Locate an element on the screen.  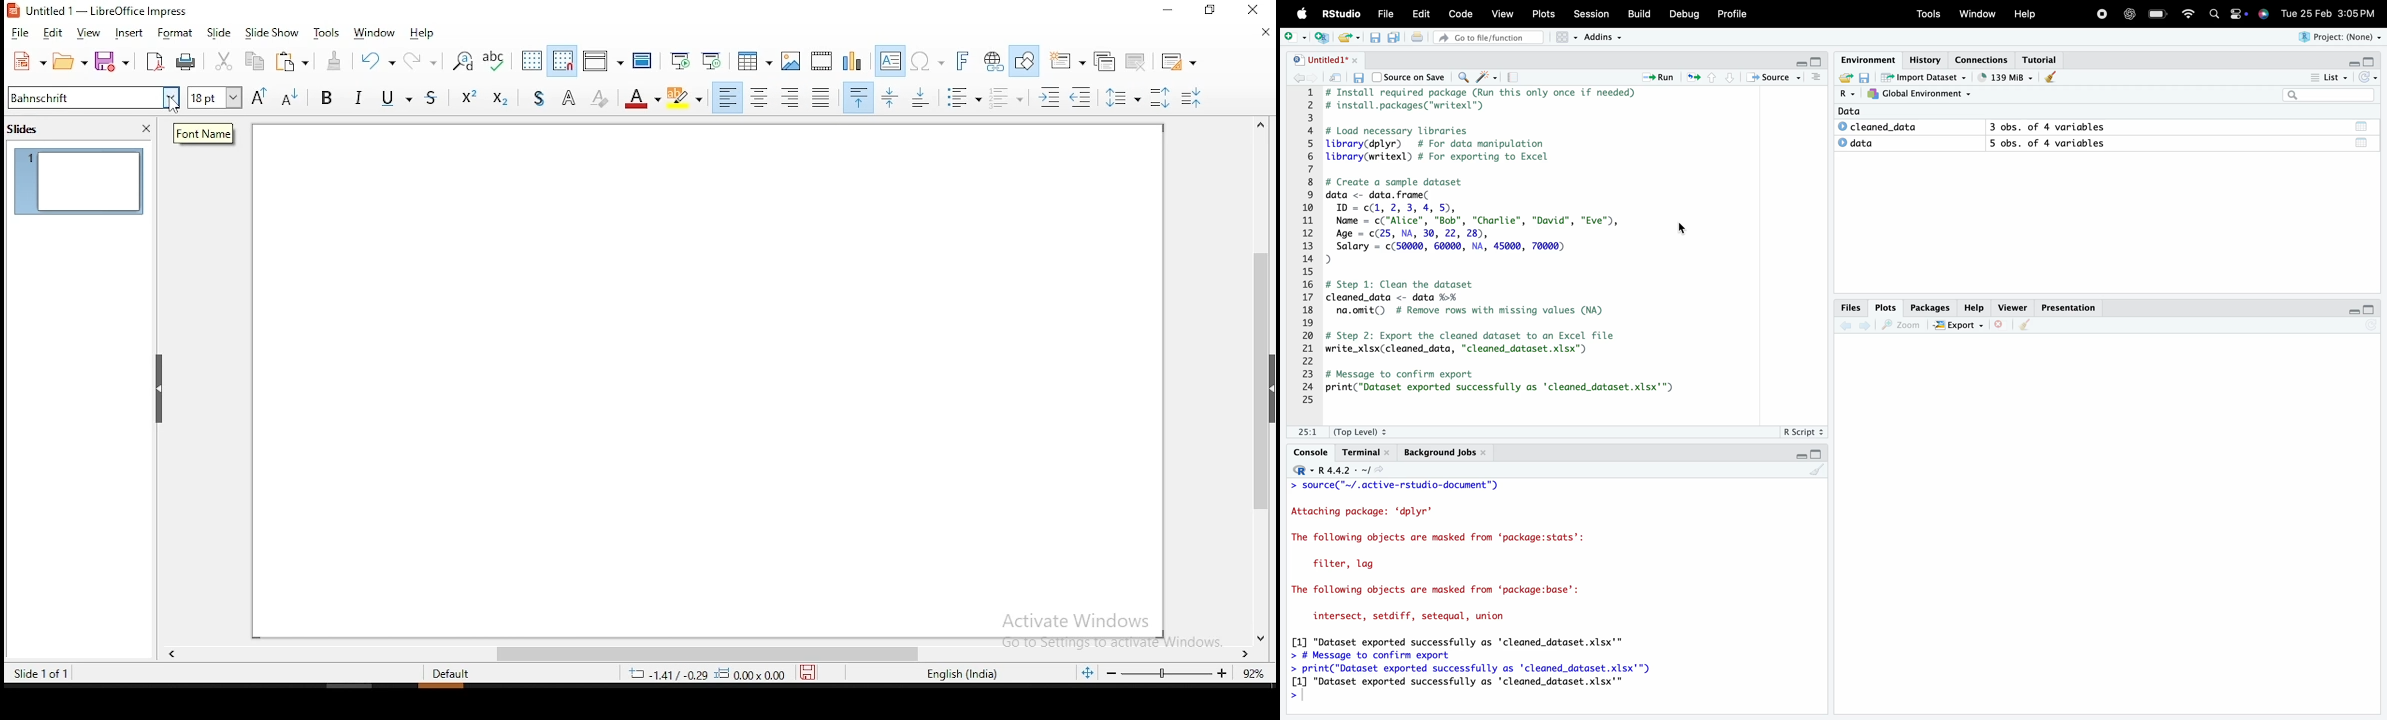
mouse pointer is located at coordinates (175, 104).